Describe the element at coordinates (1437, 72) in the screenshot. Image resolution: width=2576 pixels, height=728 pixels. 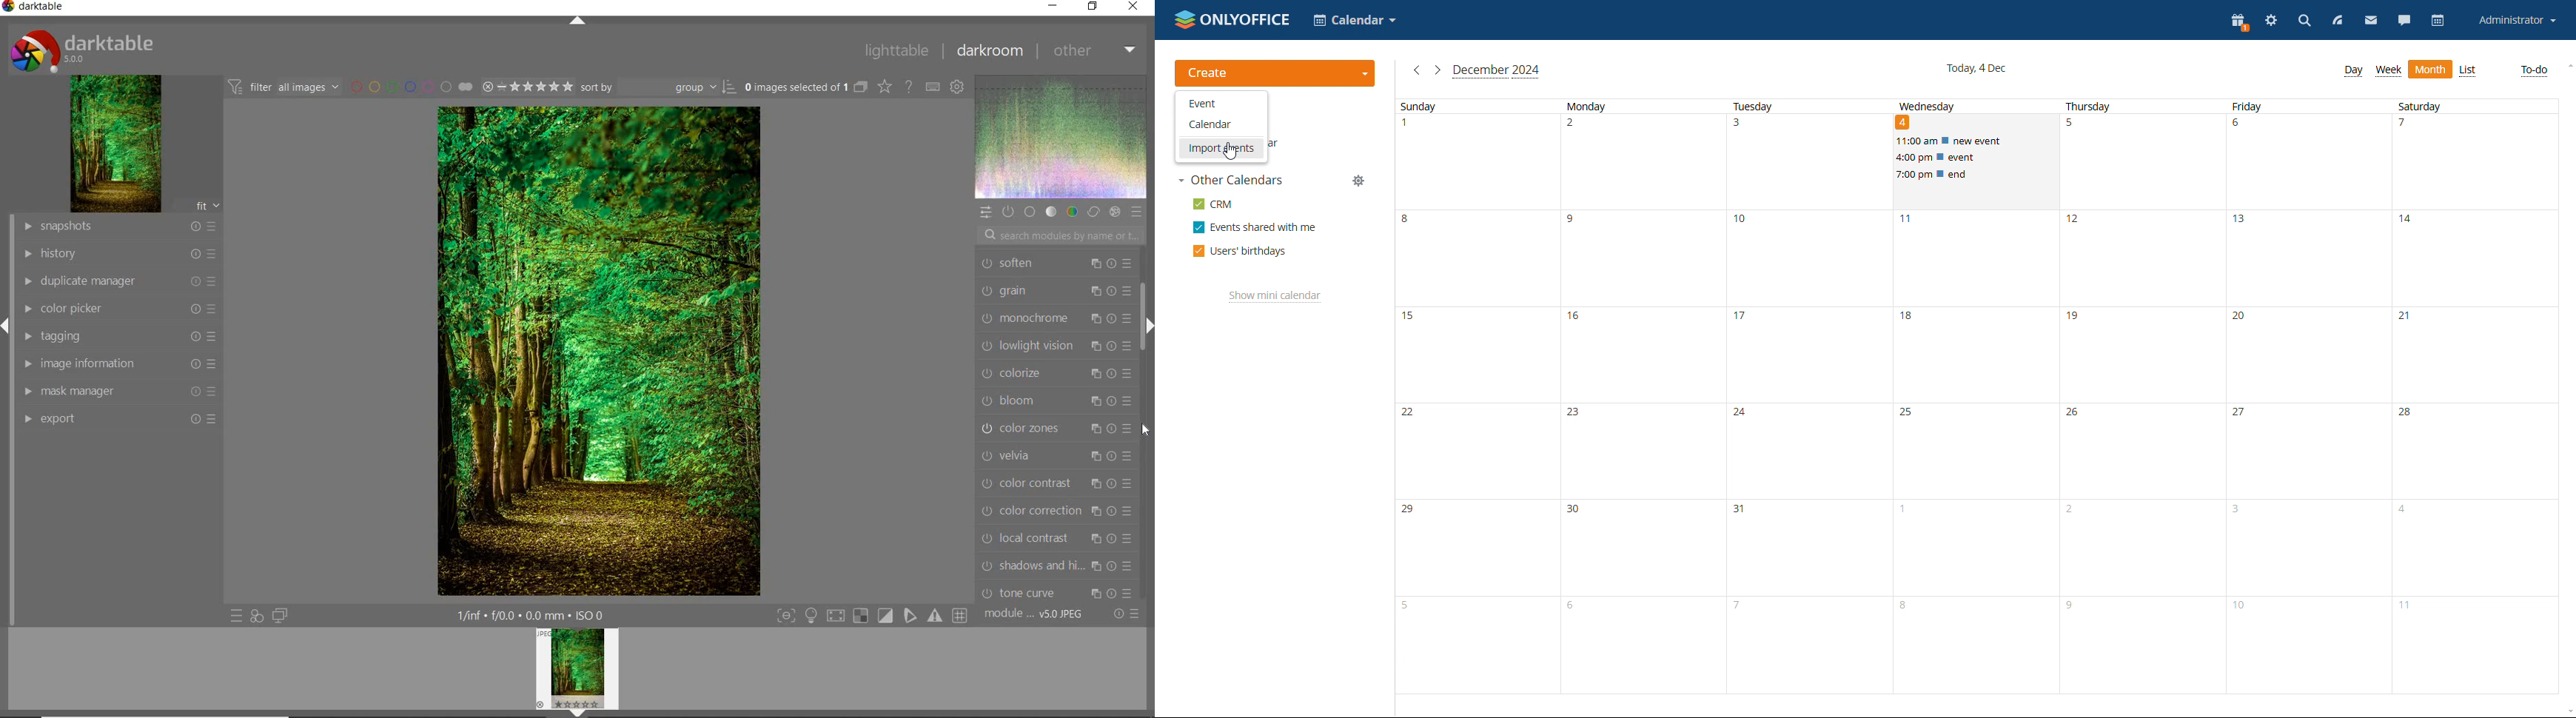
I see `next month` at that location.